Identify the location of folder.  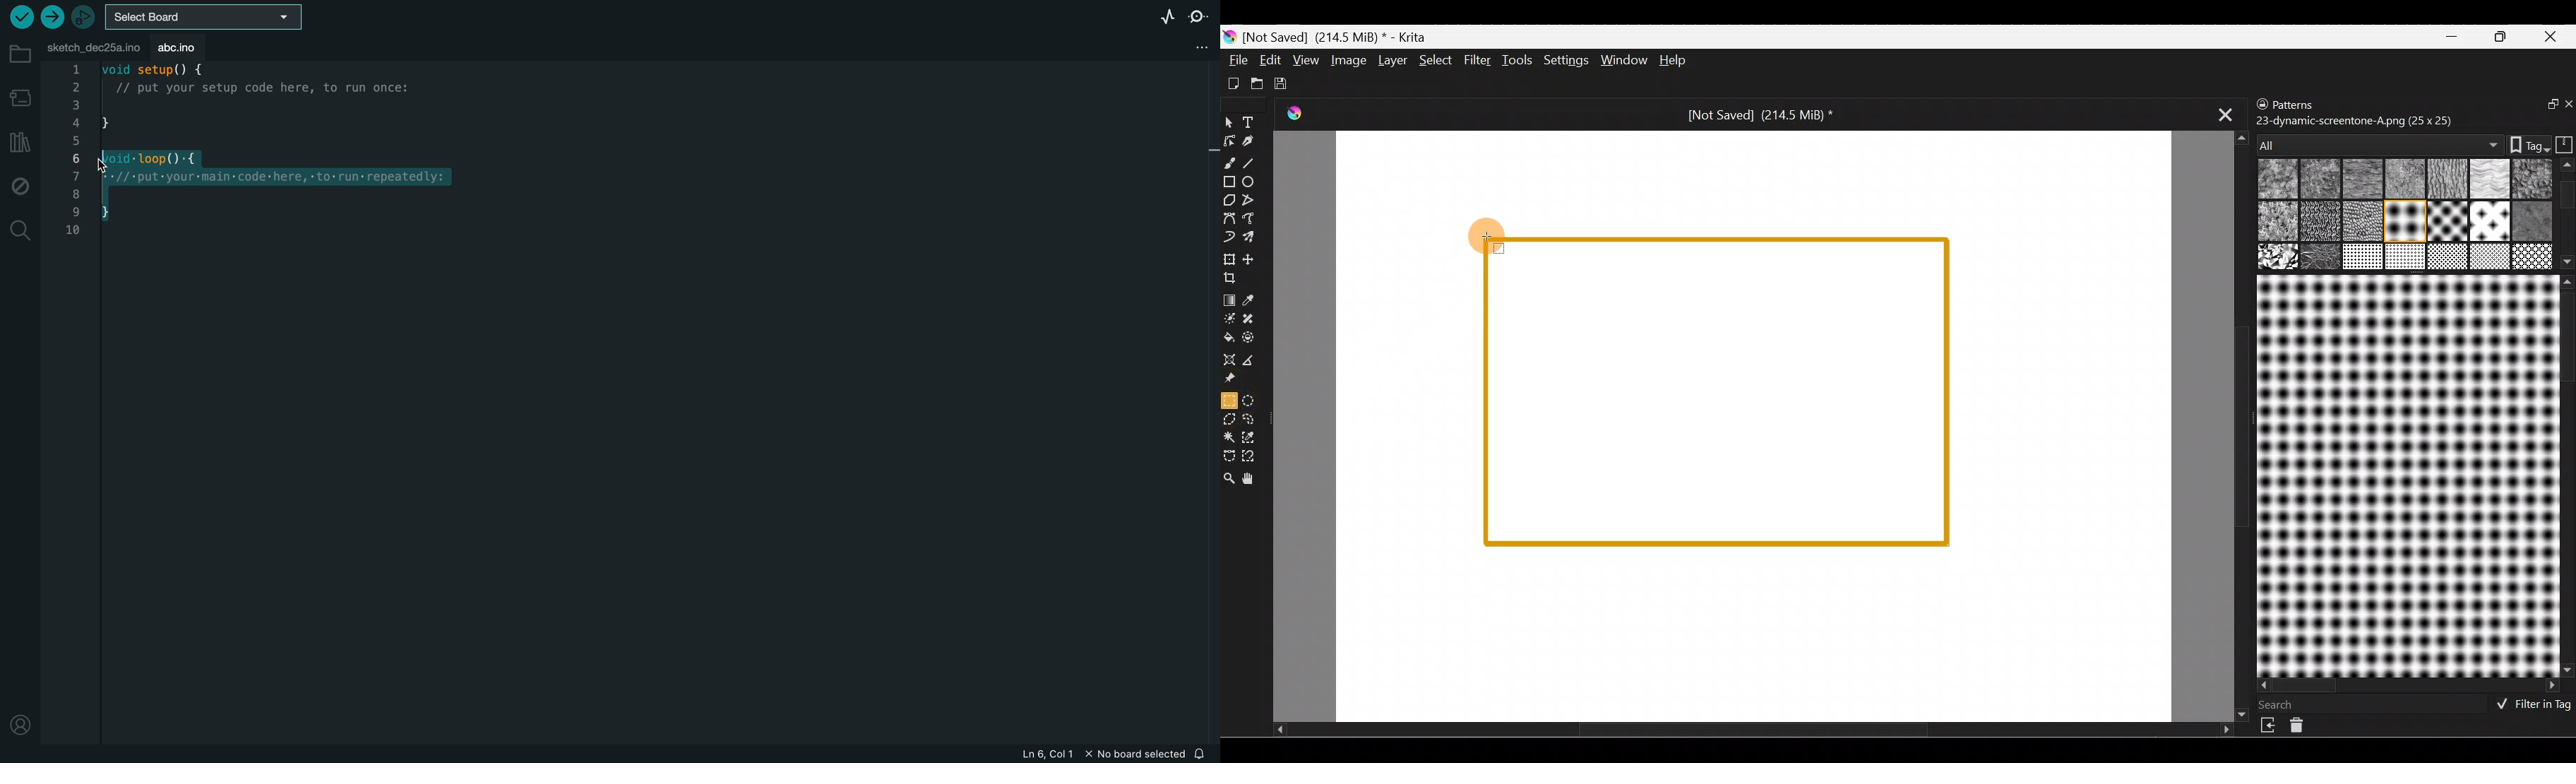
(17, 53).